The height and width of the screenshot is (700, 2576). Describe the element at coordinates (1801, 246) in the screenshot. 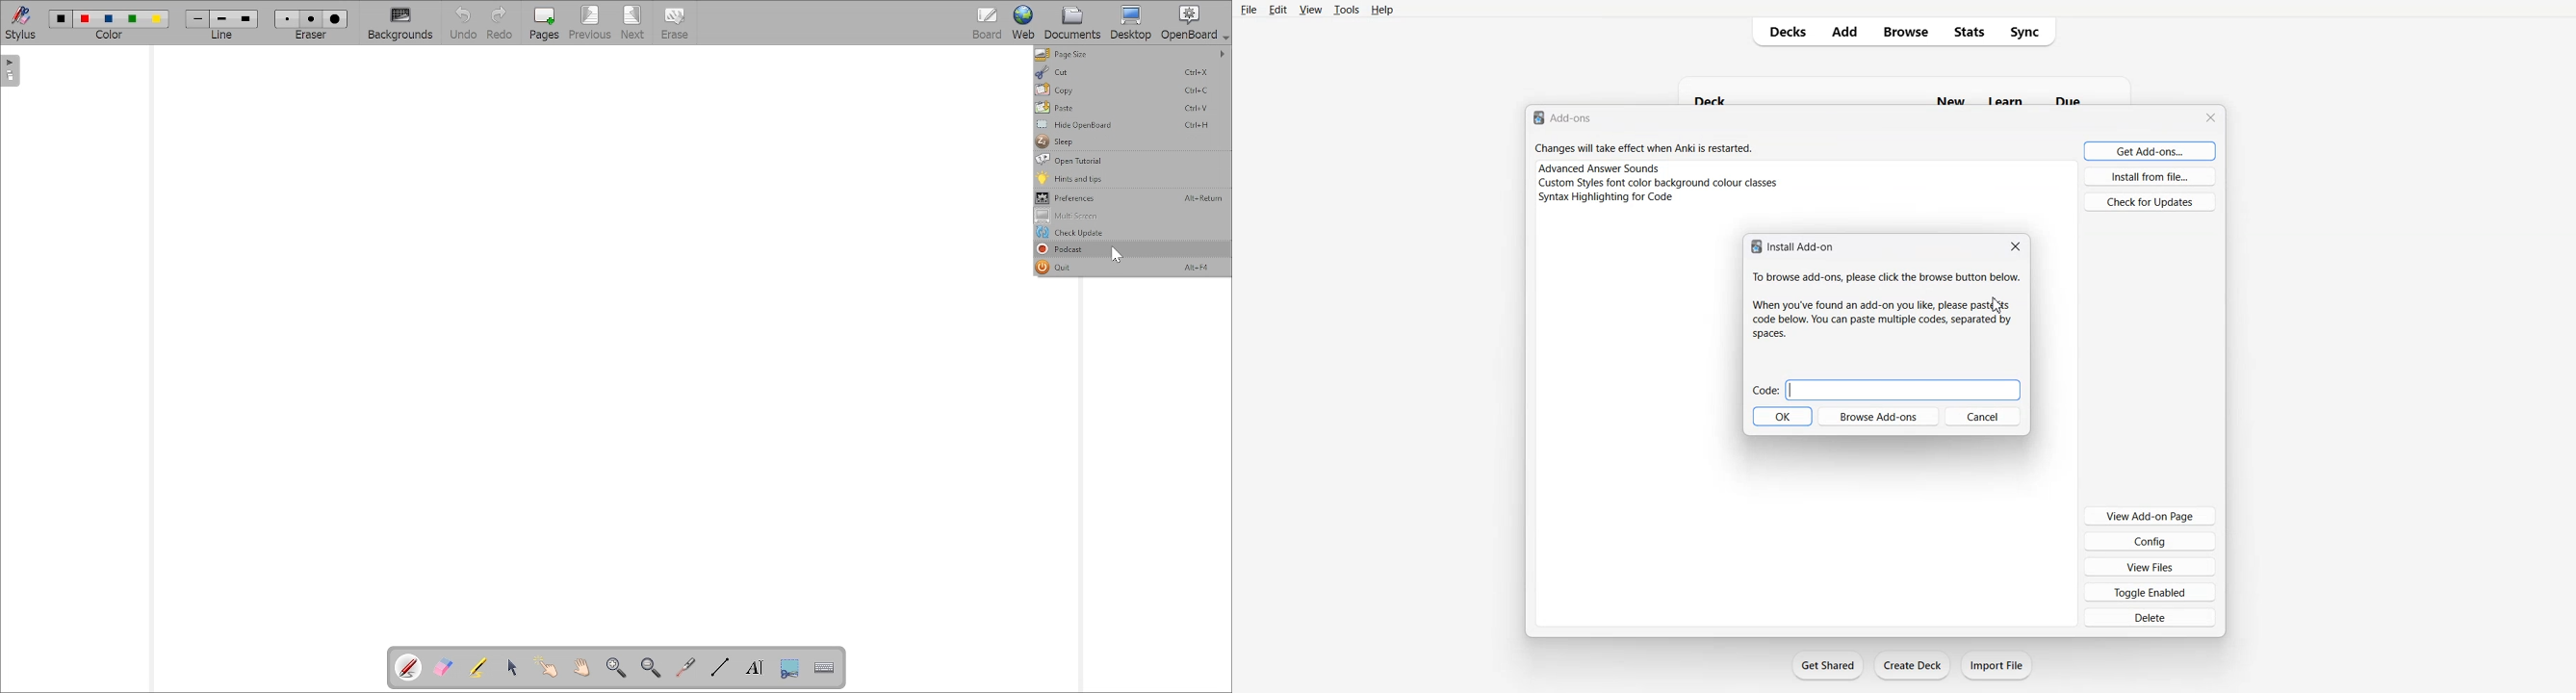

I see `install` at that location.